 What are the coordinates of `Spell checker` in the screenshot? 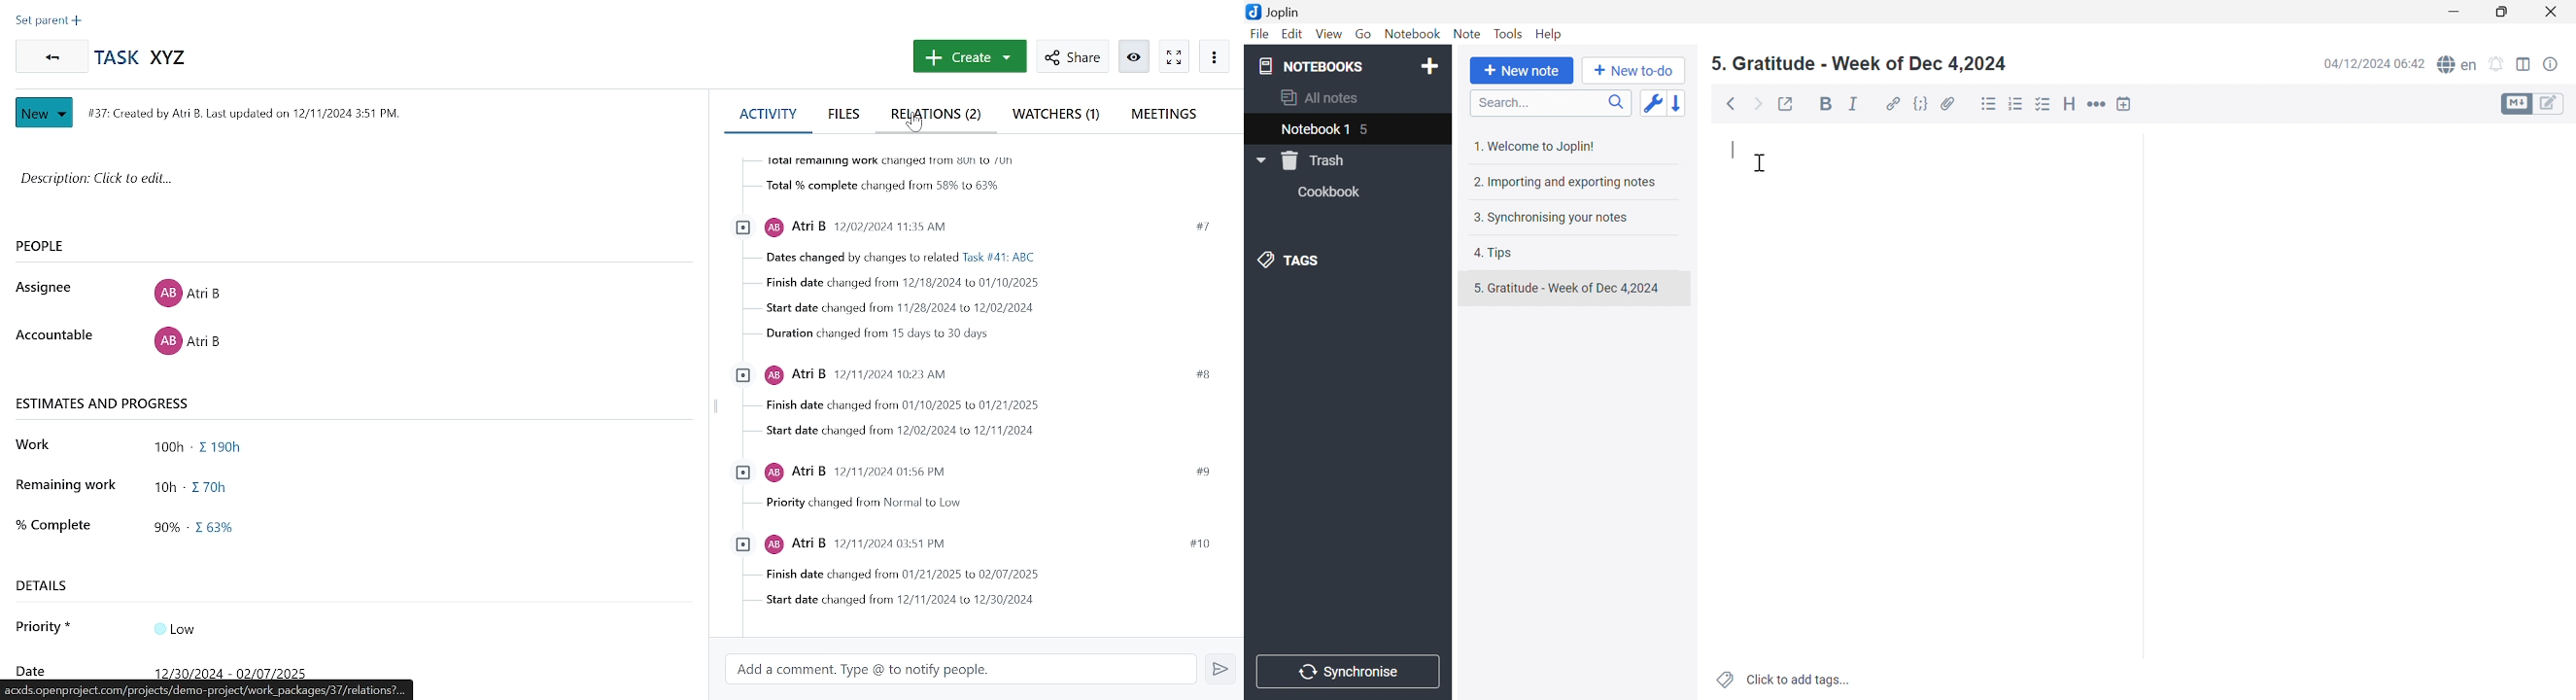 It's located at (2458, 64).